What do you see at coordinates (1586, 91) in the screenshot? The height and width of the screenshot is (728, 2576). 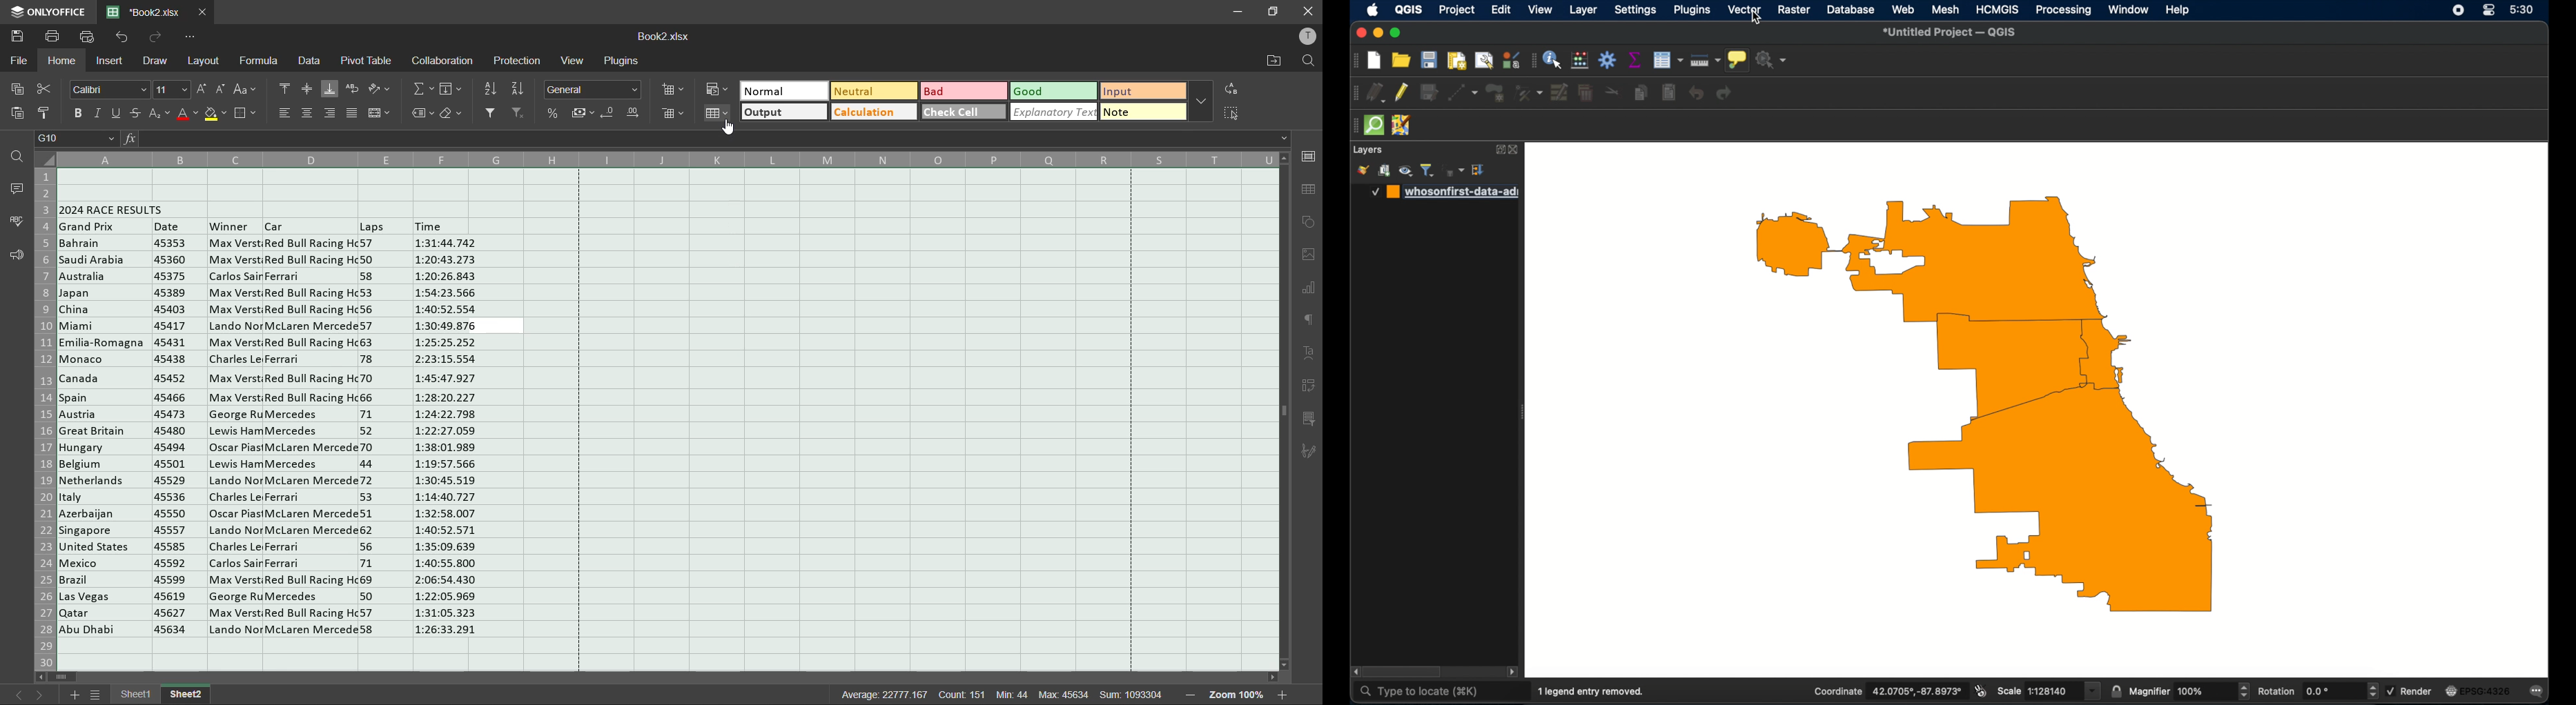 I see `delete selected` at bounding box center [1586, 91].